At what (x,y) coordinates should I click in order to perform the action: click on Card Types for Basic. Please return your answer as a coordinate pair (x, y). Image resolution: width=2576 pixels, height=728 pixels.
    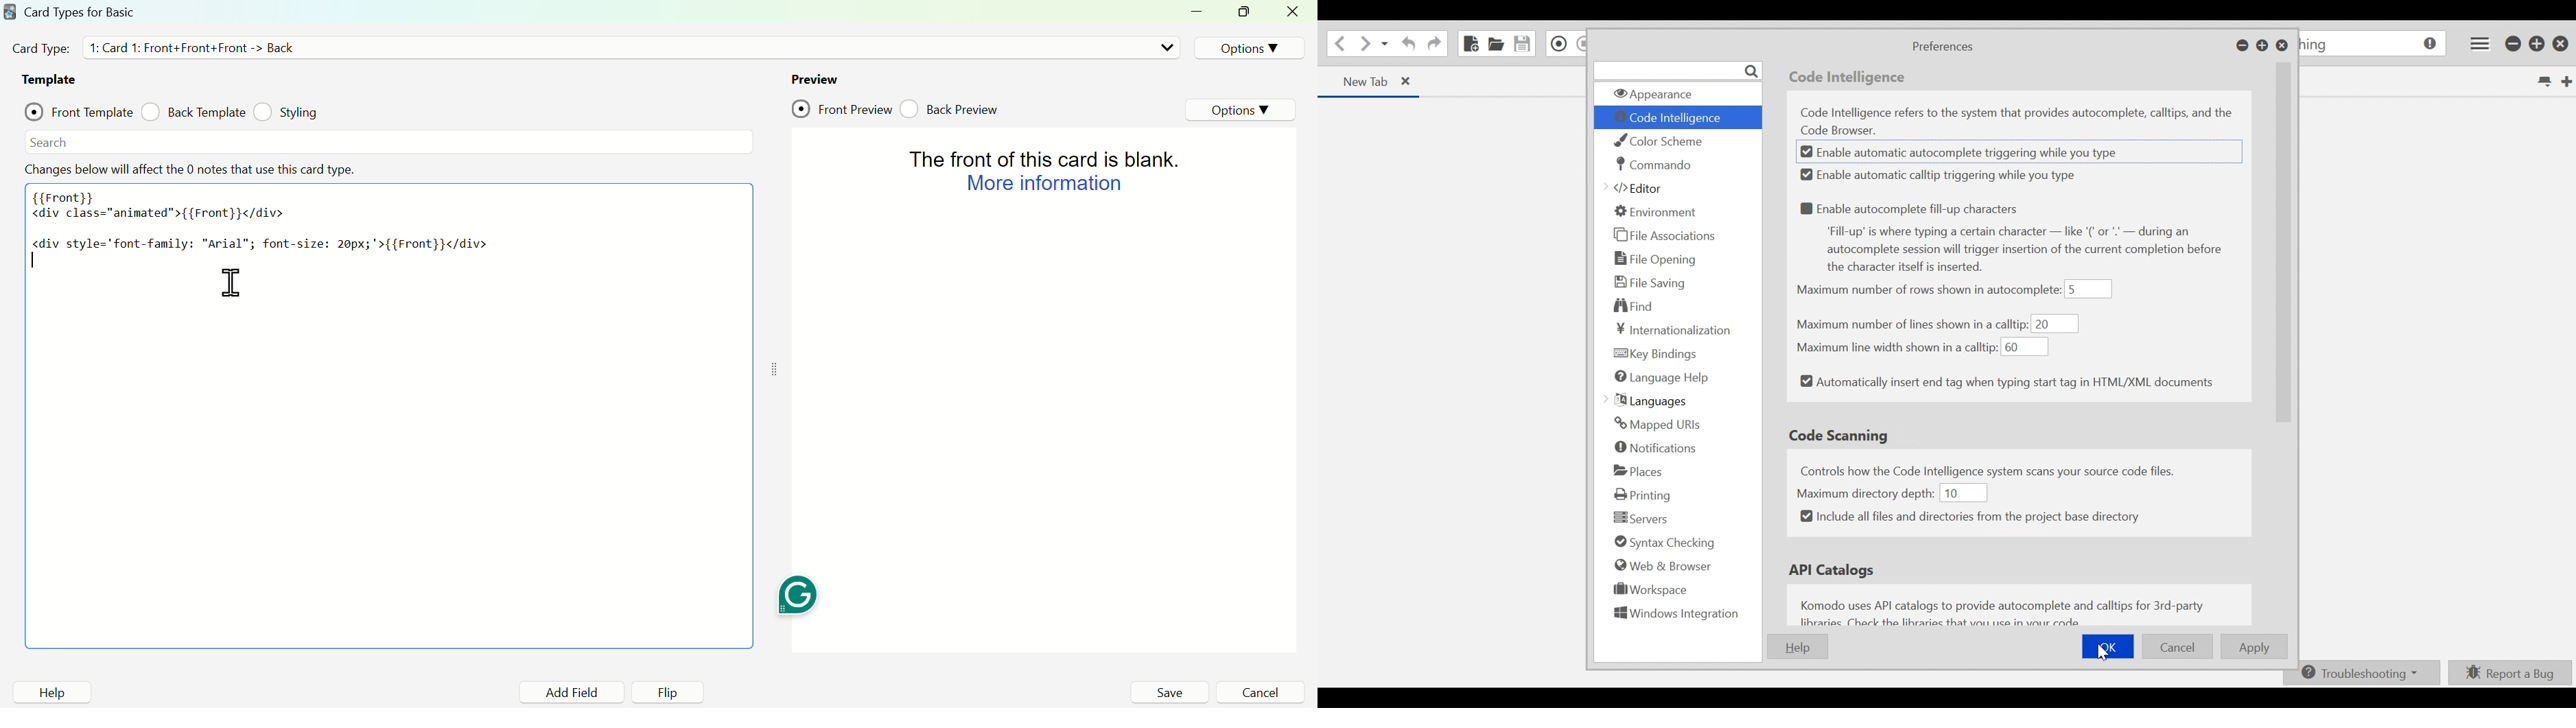
    Looking at the image, I should click on (80, 12).